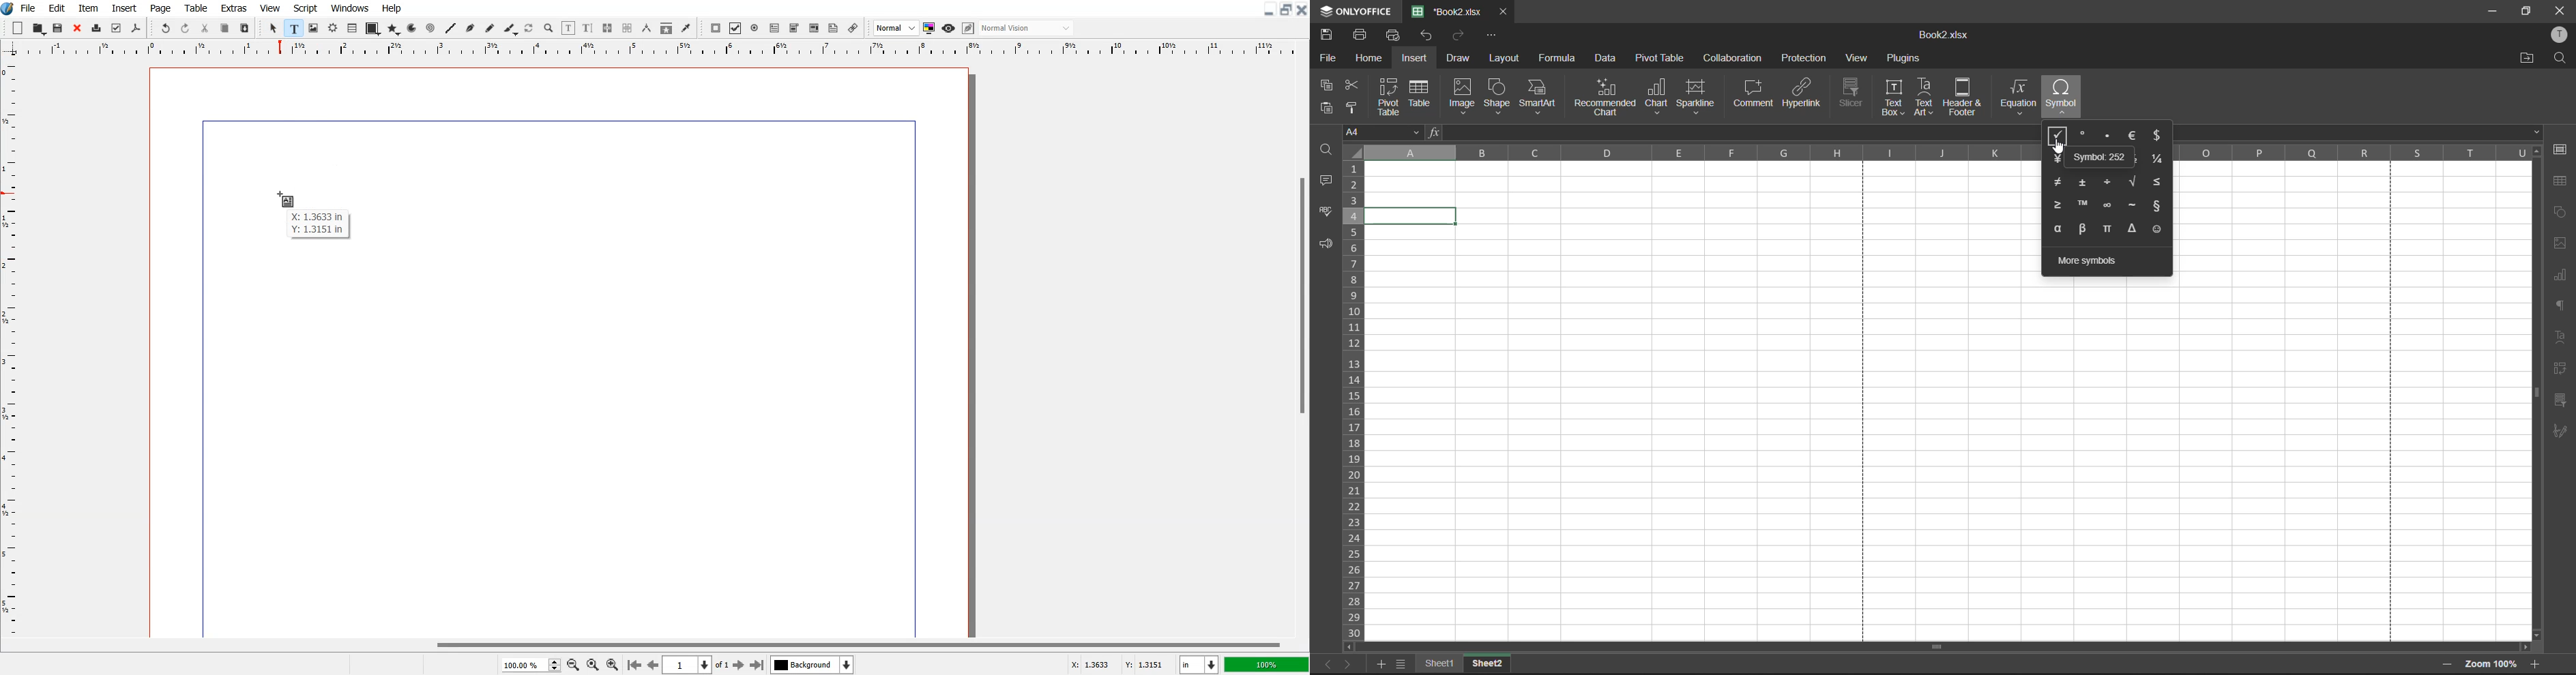 Image resolution: width=2576 pixels, height=700 pixels. Describe the element at coordinates (1489, 664) in the screenshot. I see `Sheet2` at that location.